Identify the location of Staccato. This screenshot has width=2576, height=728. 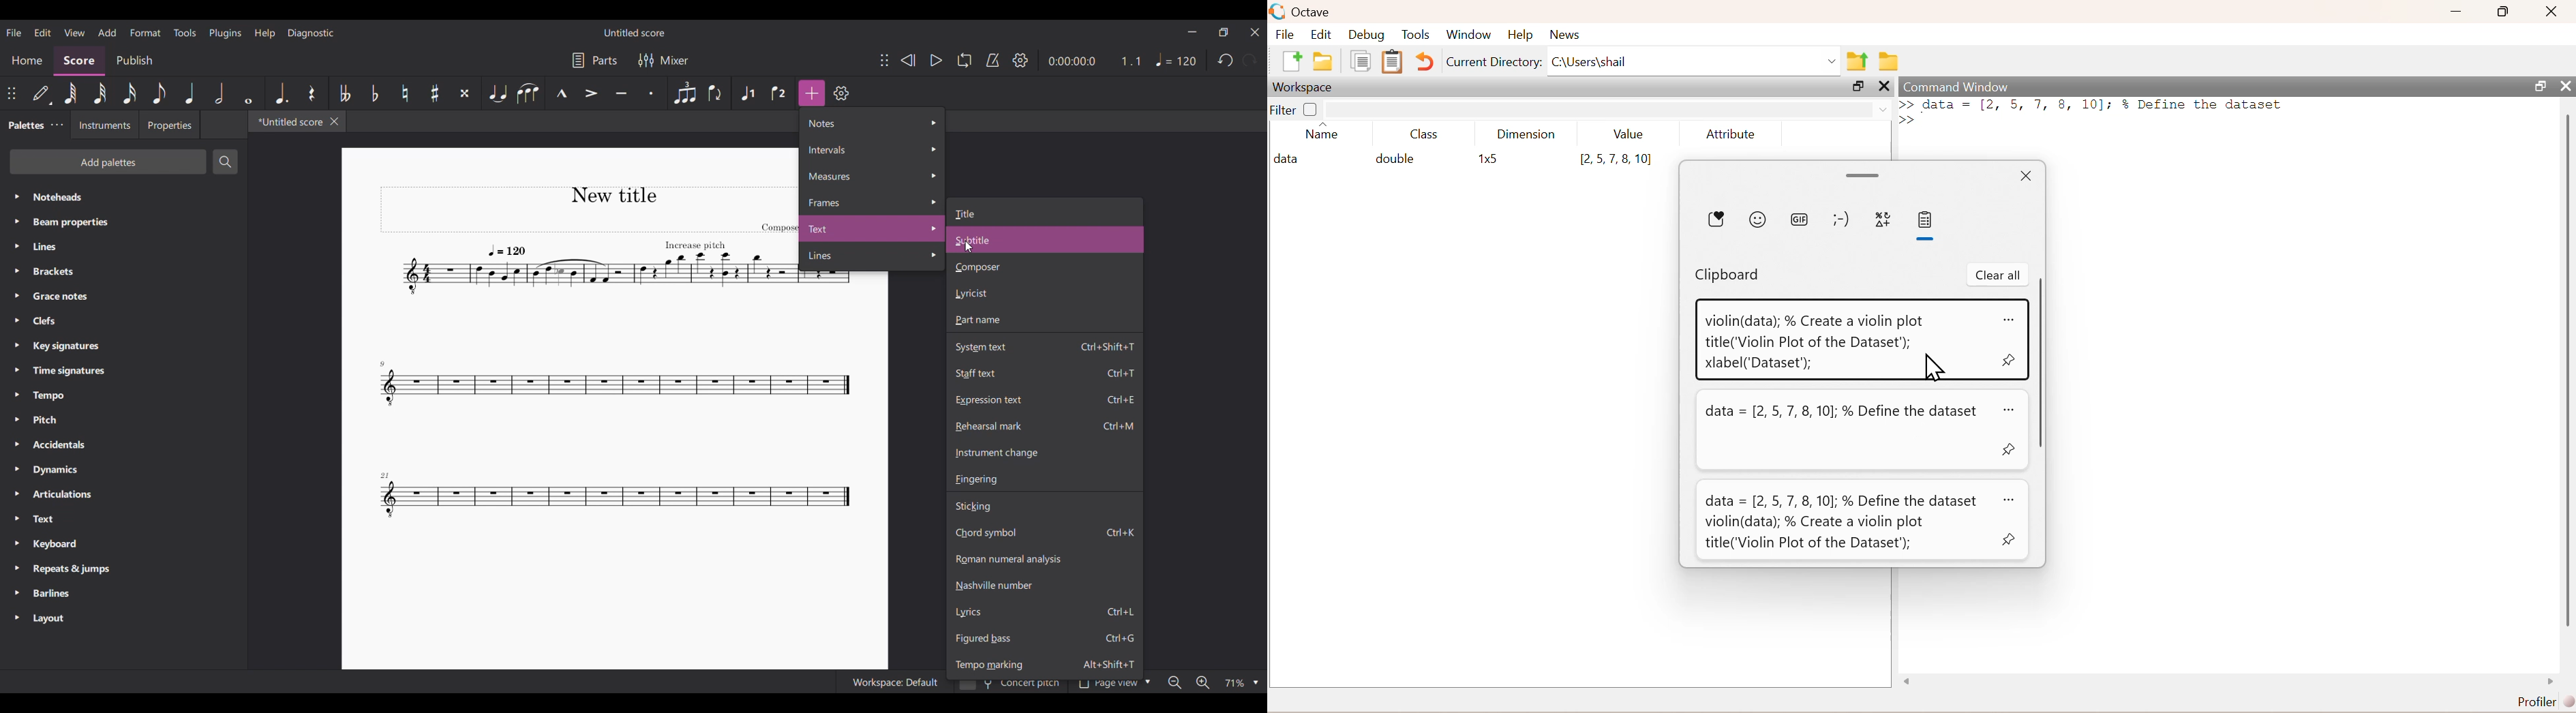
(652, 93).